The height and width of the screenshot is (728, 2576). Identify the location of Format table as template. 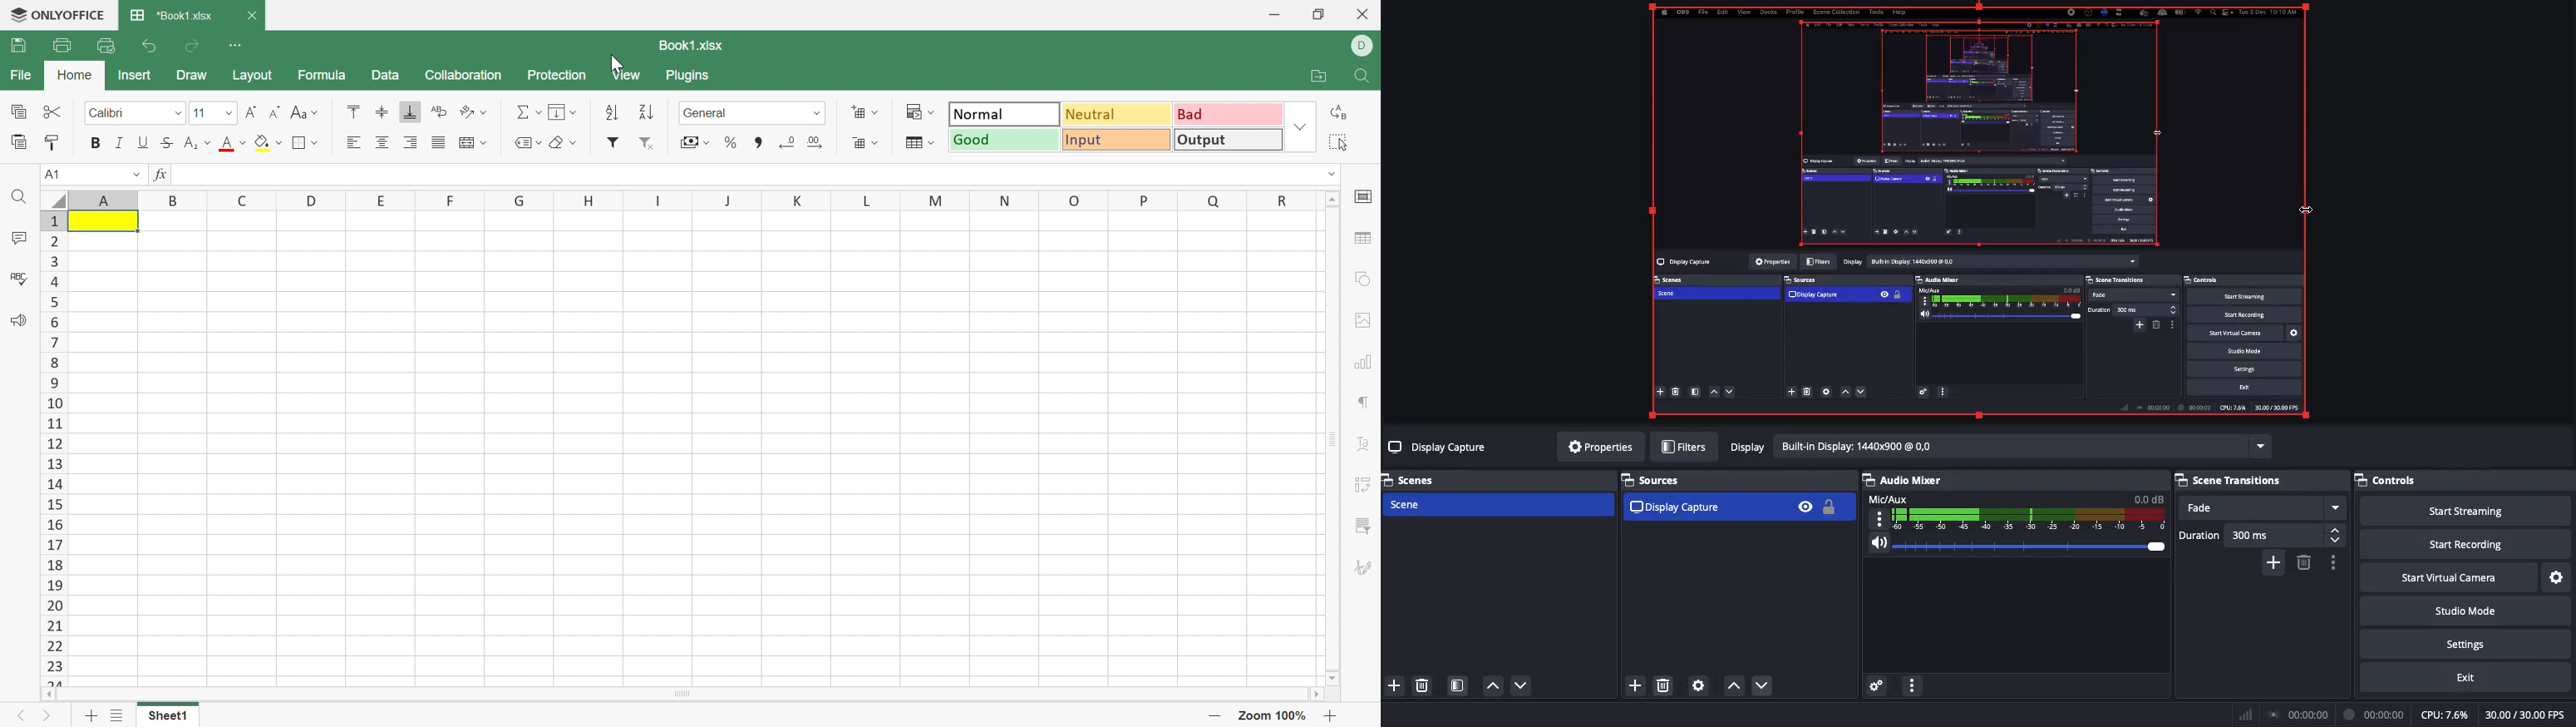
(920, 142).